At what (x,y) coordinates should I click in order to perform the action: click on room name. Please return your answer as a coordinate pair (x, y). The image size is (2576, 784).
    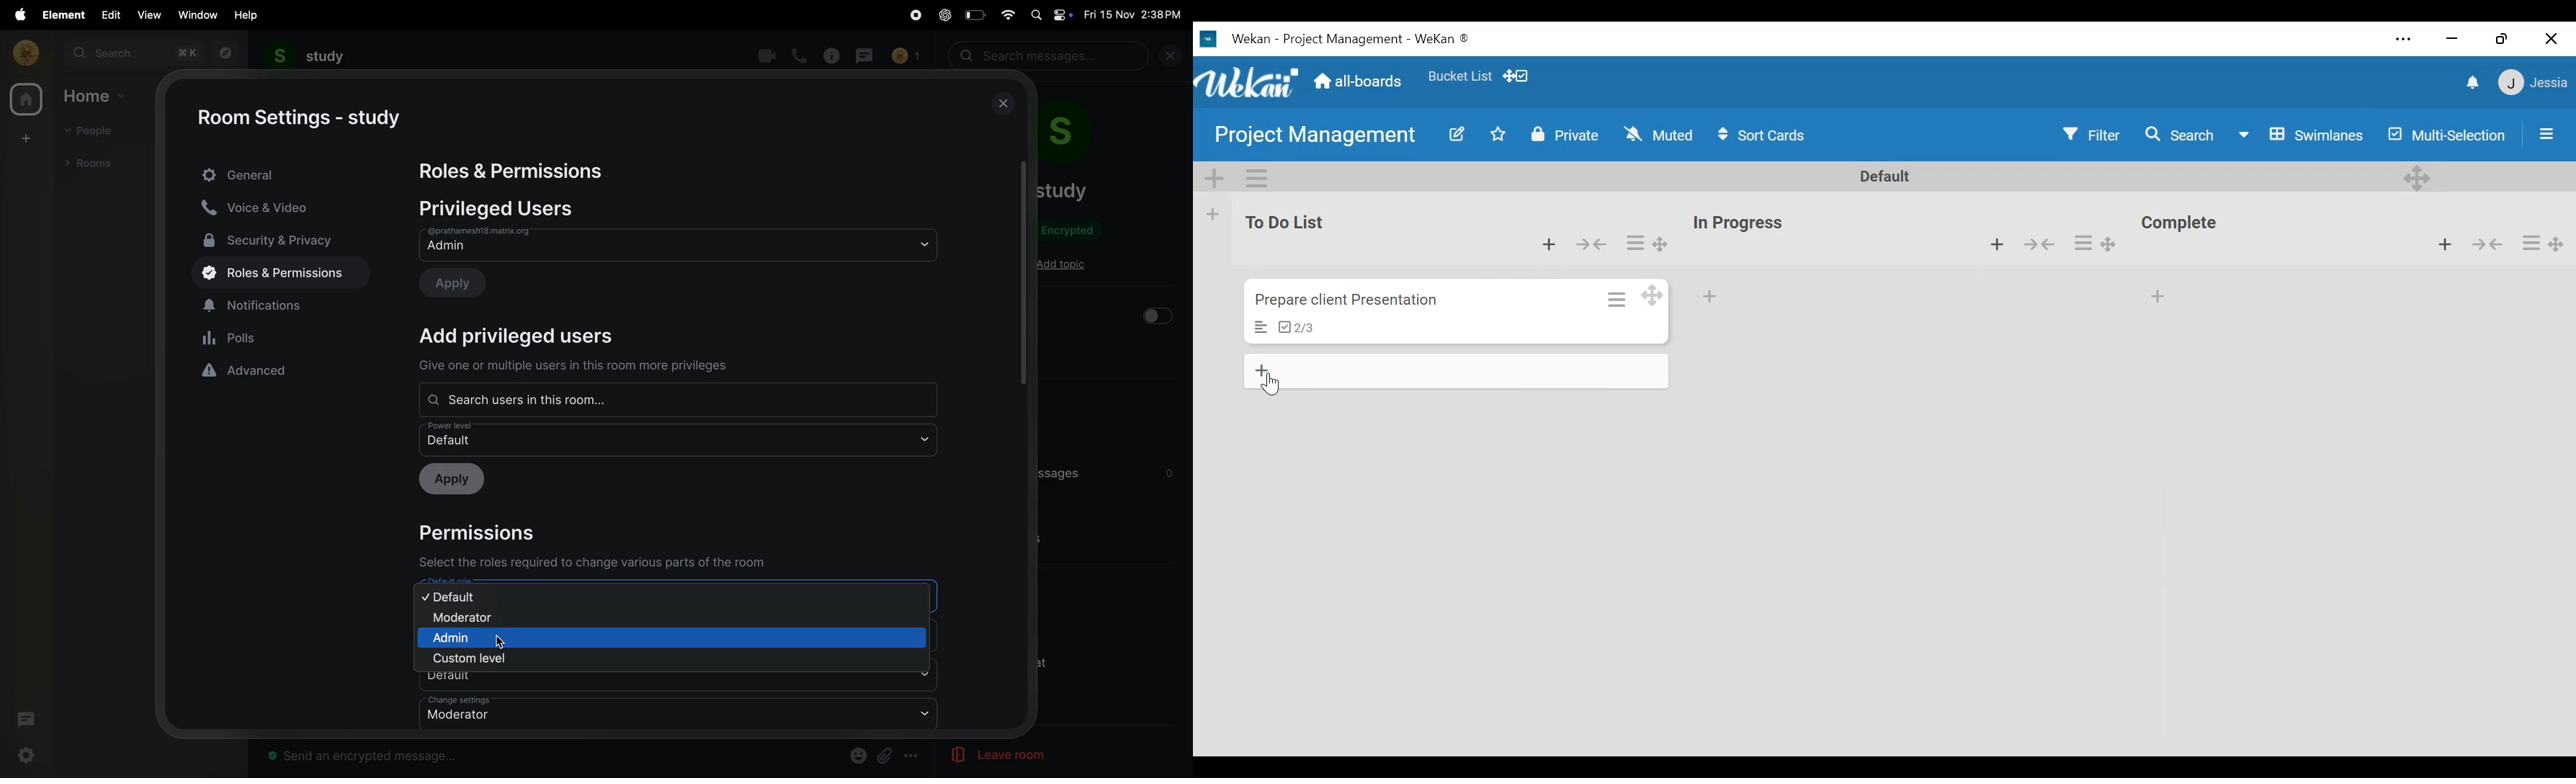
    Looking at the image, I should click on (306, 56).